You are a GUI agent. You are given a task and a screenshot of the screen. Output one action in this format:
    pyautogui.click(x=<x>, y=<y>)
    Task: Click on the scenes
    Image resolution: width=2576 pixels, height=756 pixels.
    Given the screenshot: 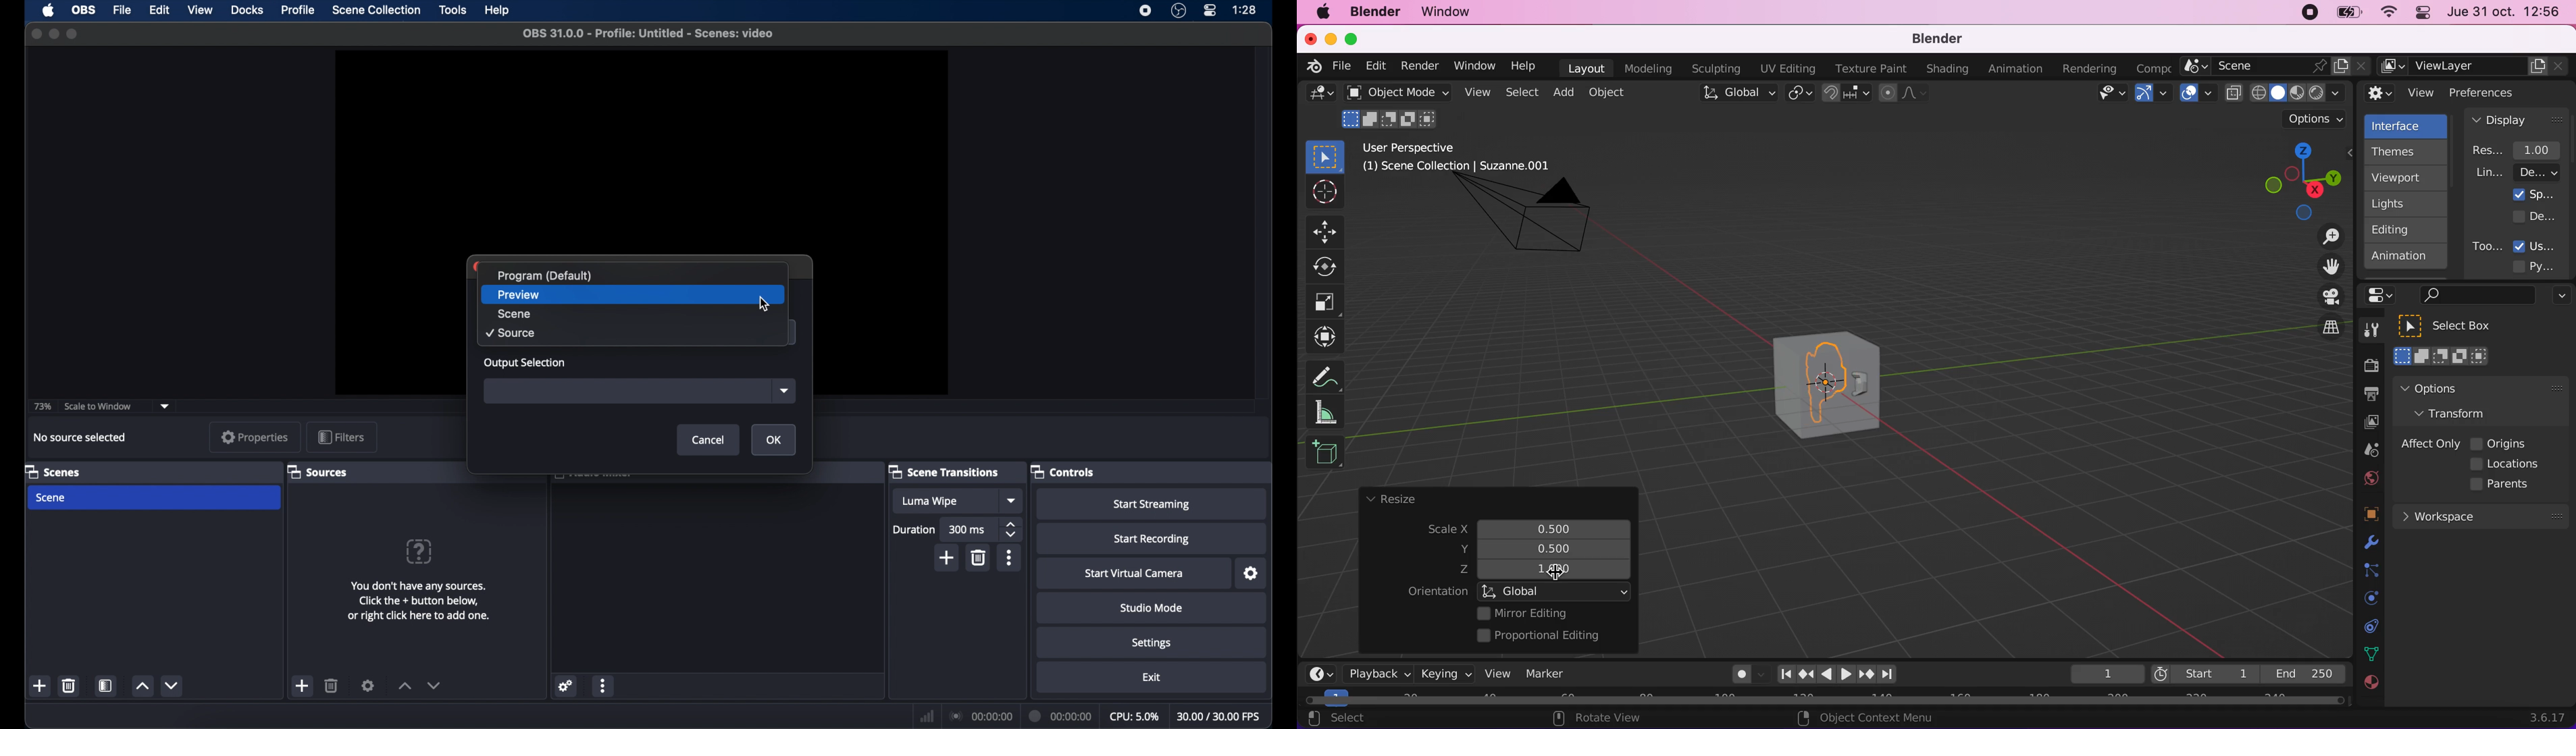 What is the action you would take?
    pyautogui.click(x=58, y=473)
    